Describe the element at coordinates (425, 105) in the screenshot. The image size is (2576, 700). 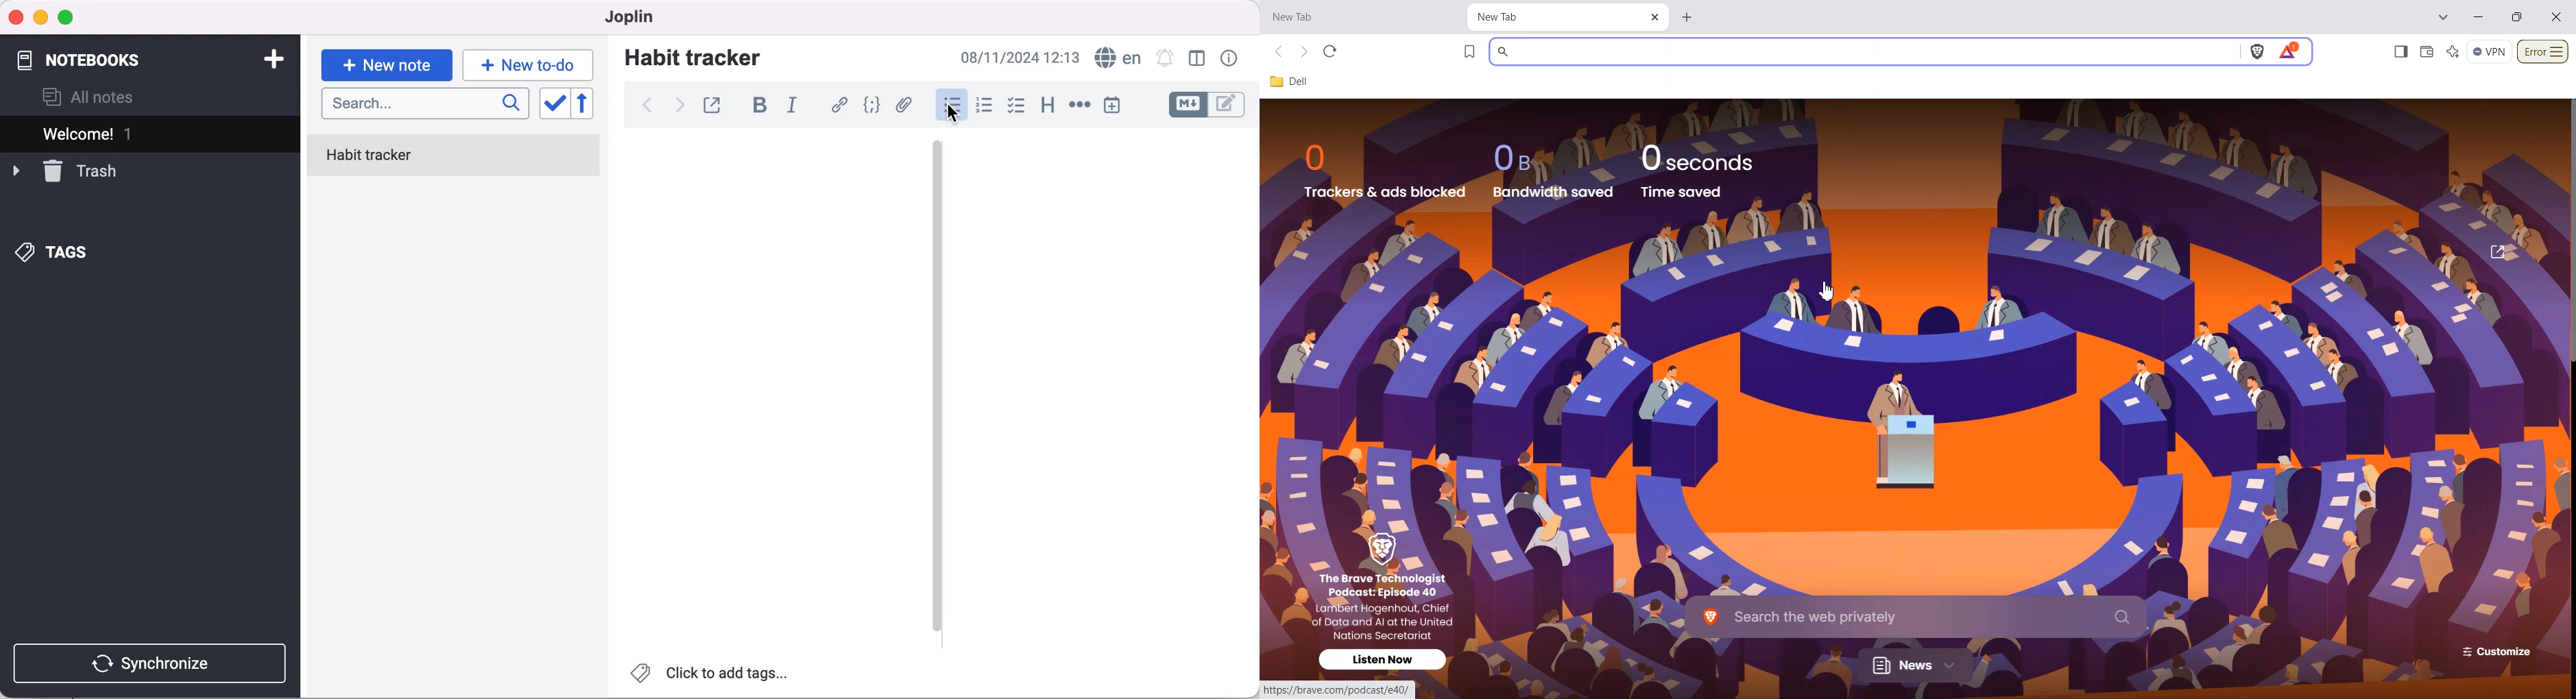
I see `search` at that location.